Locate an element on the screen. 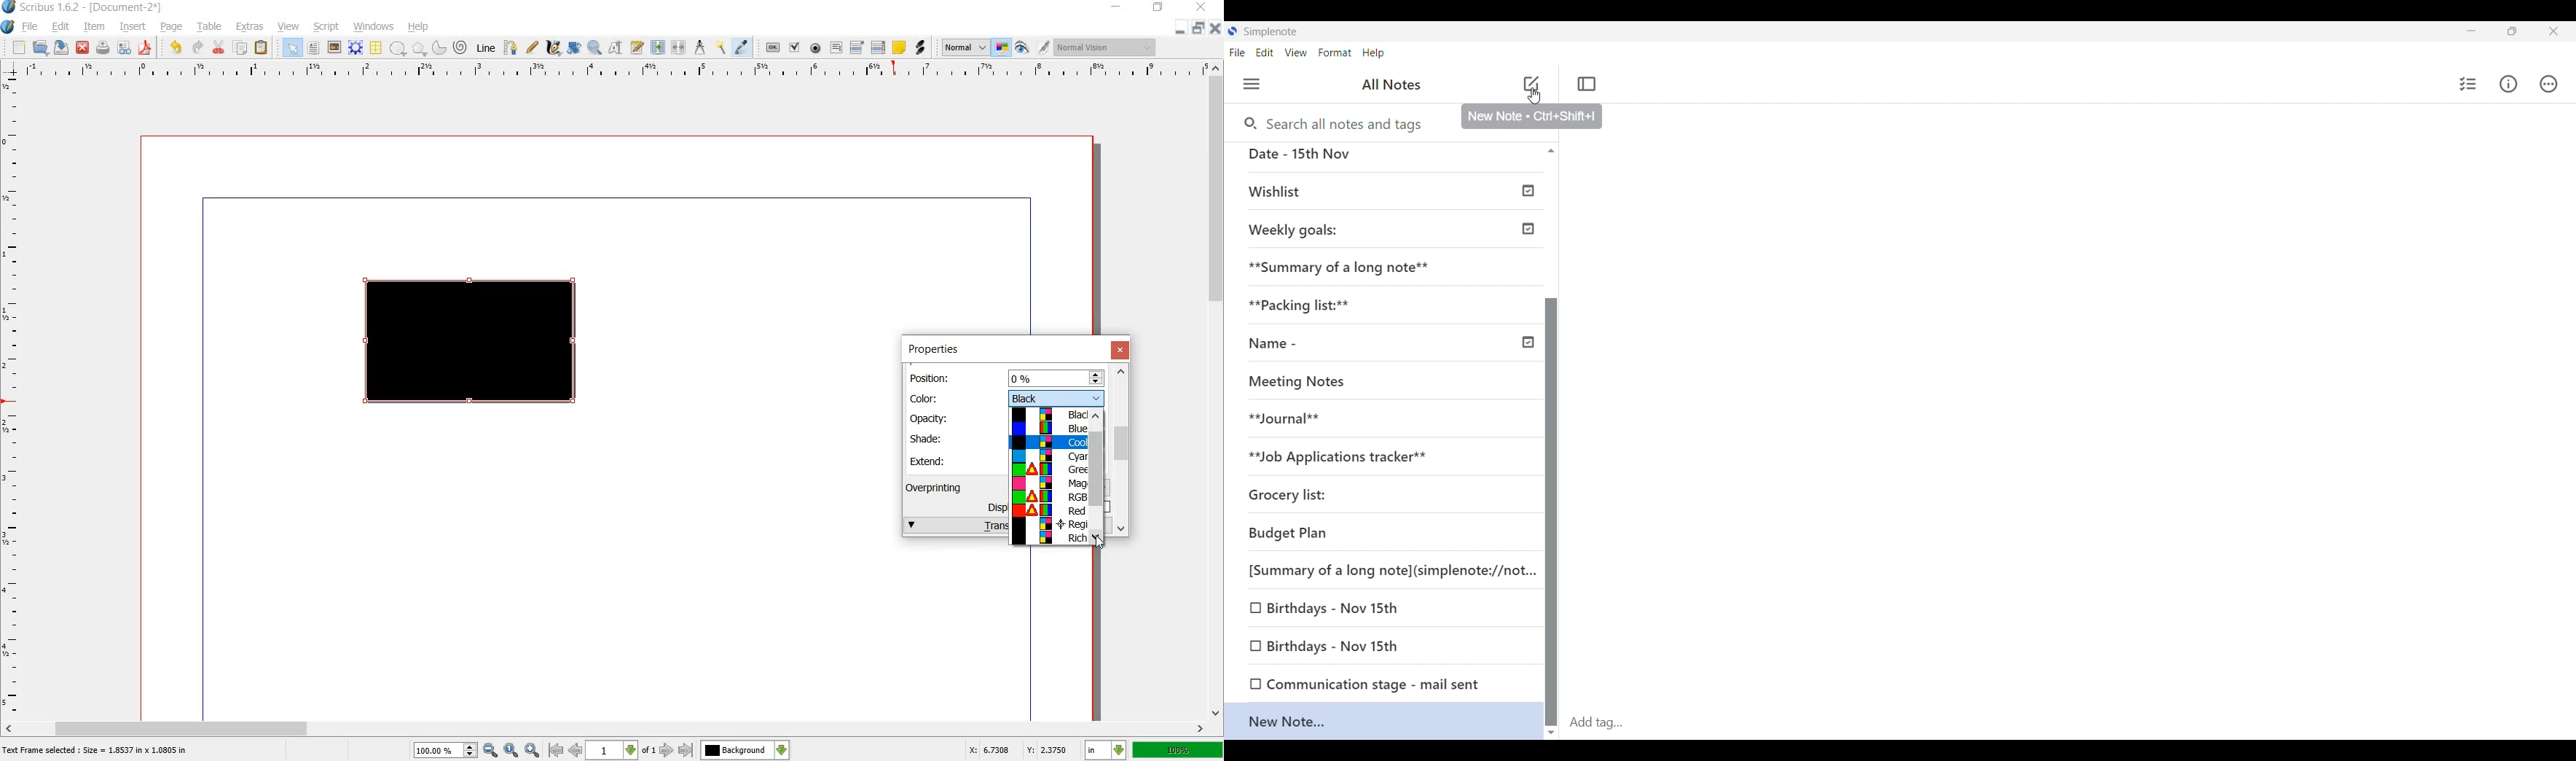 Image resolution: width=2576 pixels, height=784 pixels. of 1 is located at coordinates (648, 752).